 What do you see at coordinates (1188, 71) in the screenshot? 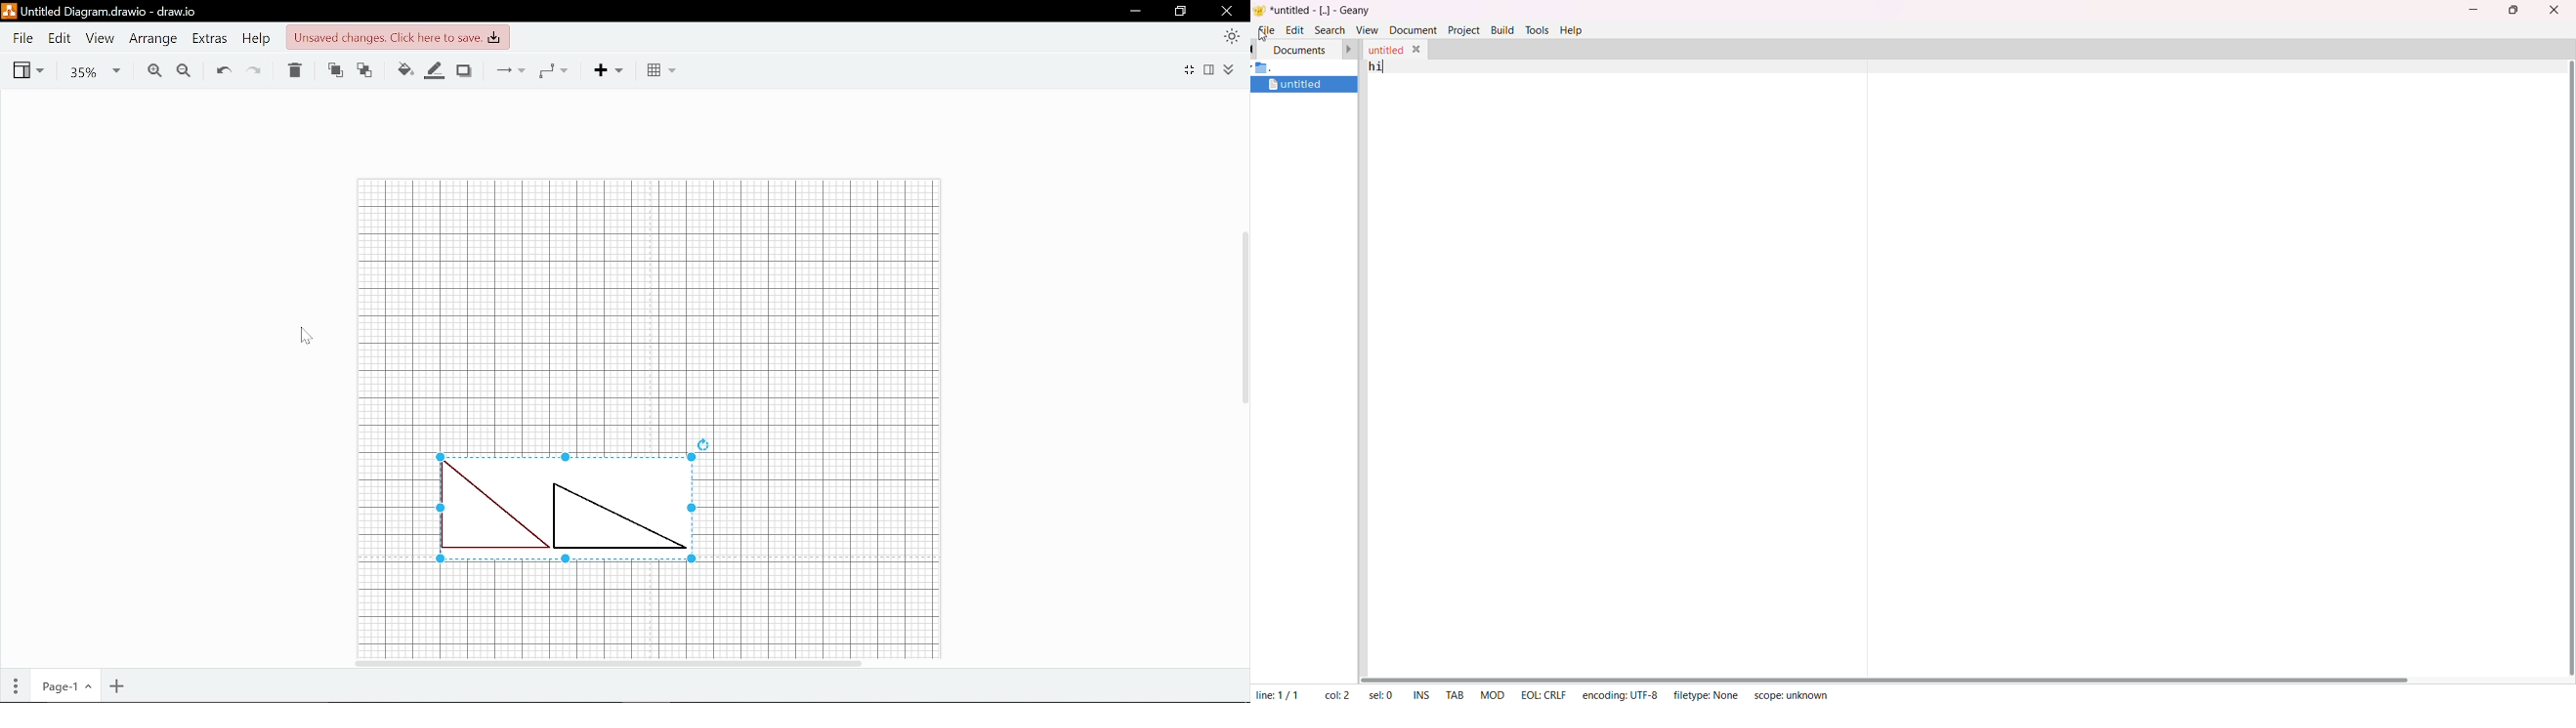
I see `Full screen` at bounding box center [1188, 71].